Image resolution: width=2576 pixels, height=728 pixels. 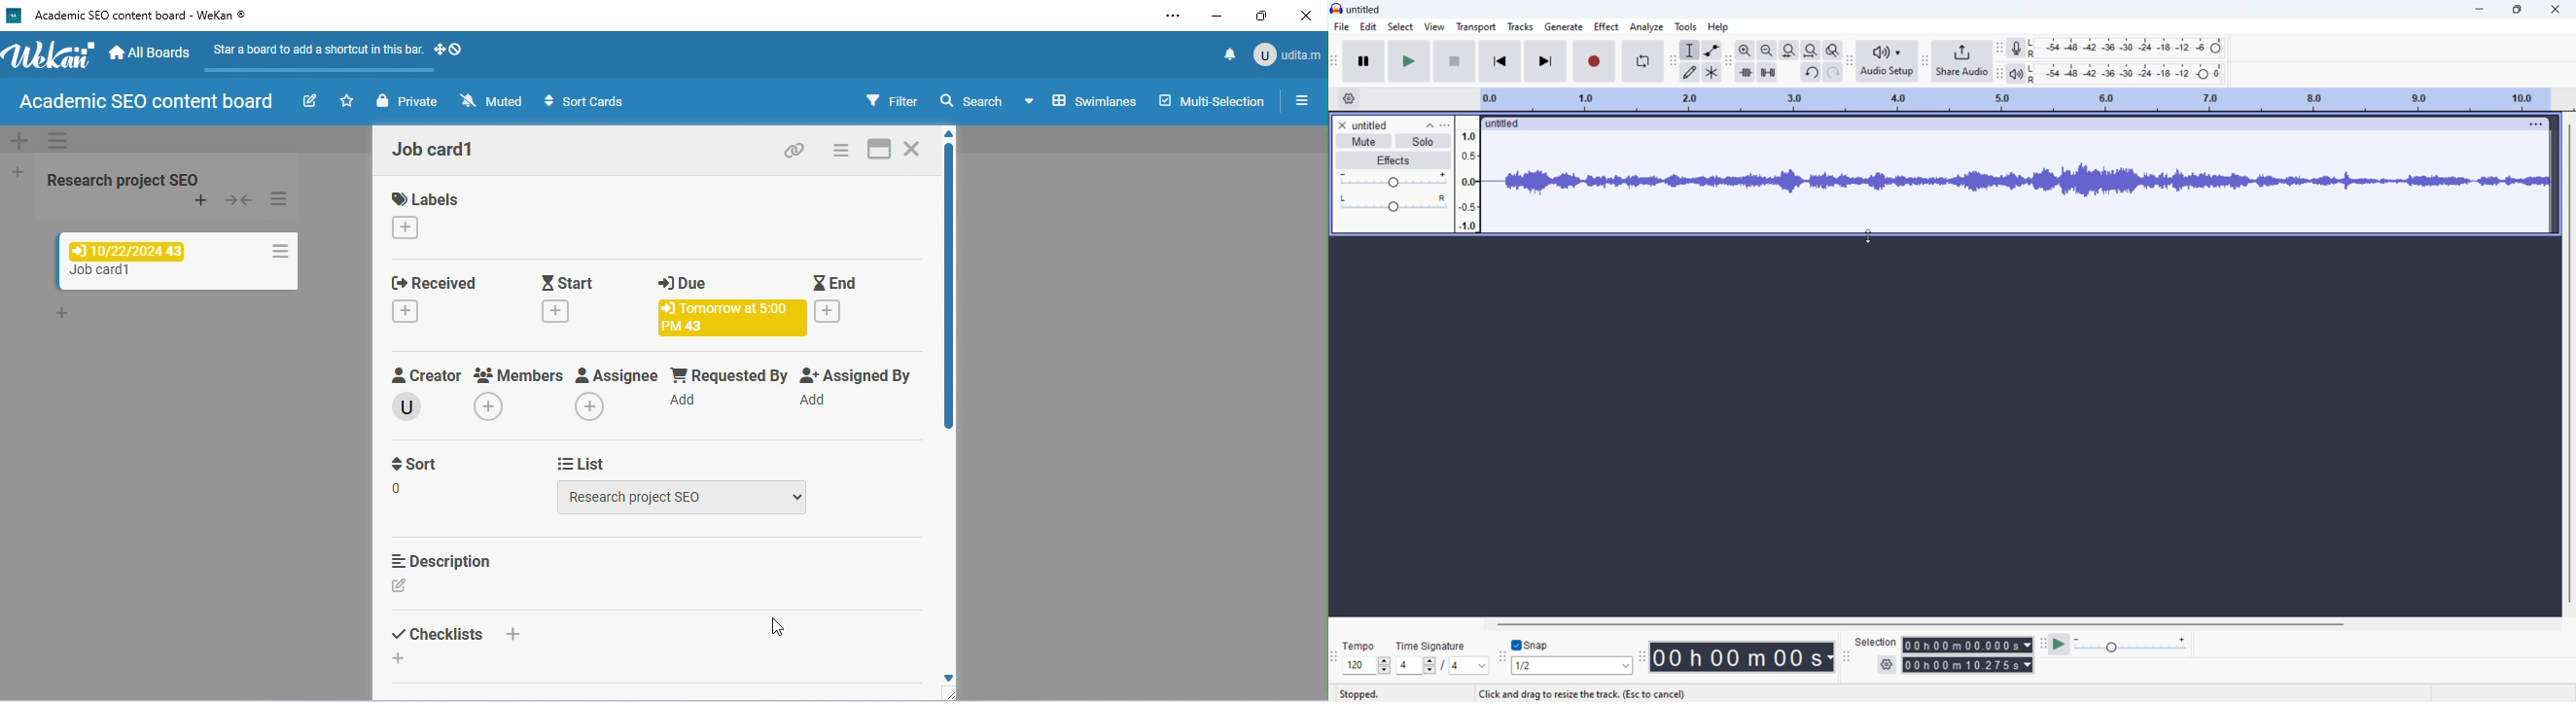 What do you see at coordinates (687, 282) in the screenshot?
I see `due` at bounding box center [687, 282].